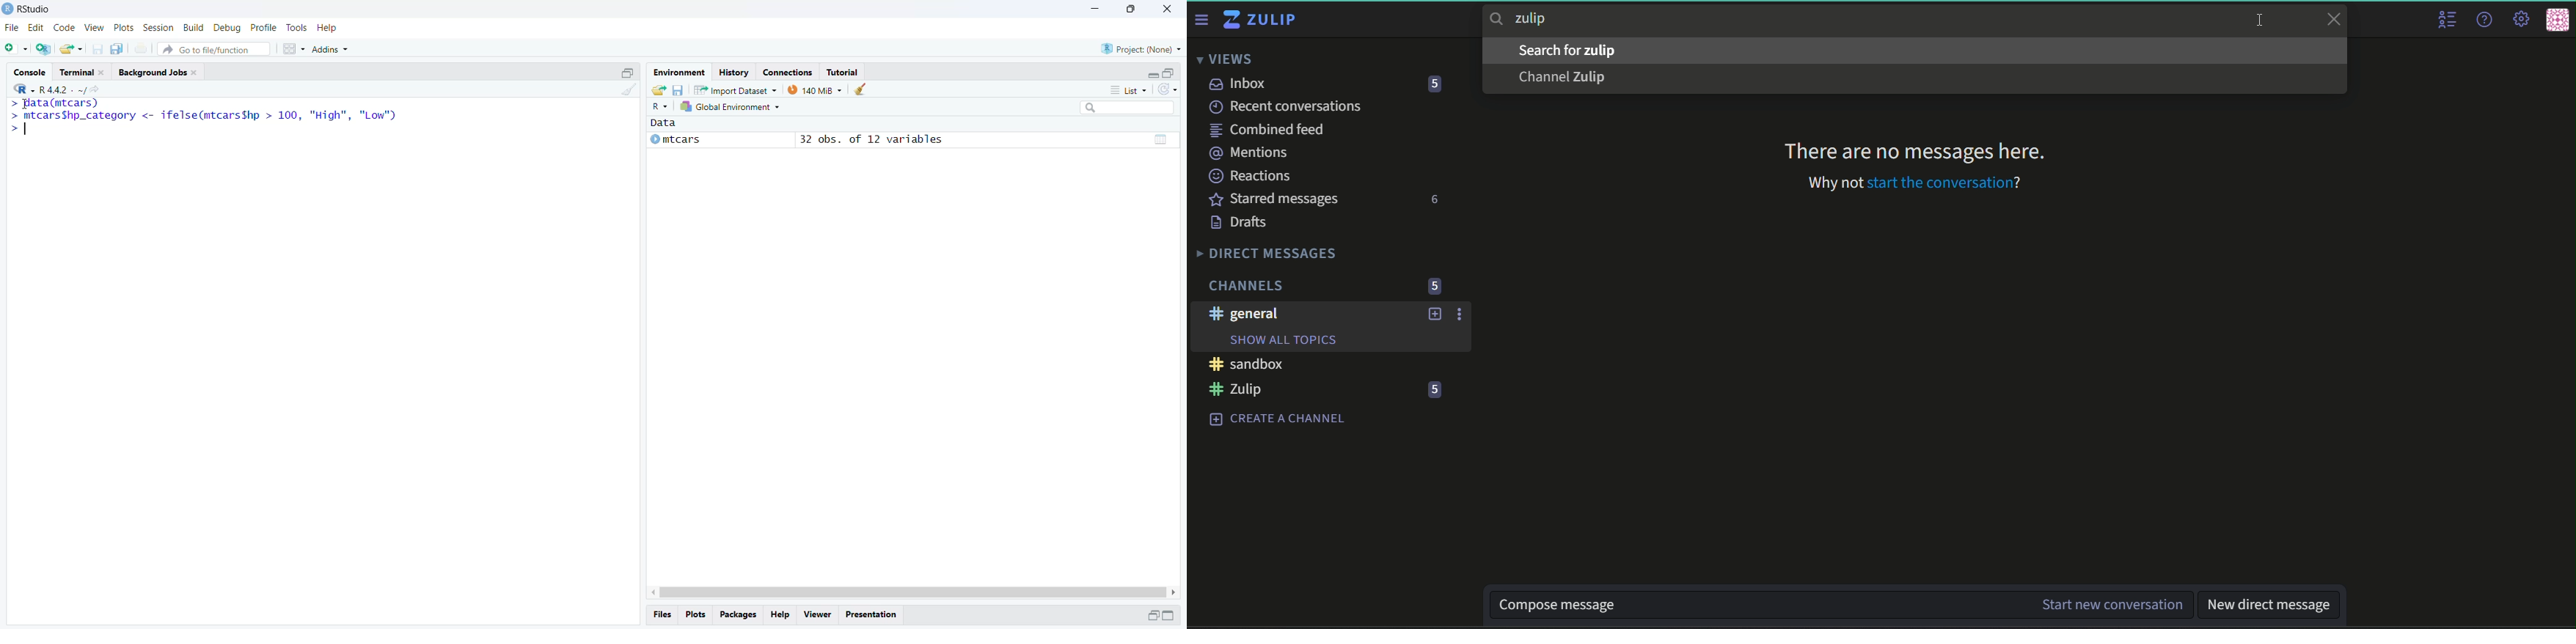  What do you see at coordinates (123, 28) in the screenshot?
I see `Plots` at bounding box center [123, 28].